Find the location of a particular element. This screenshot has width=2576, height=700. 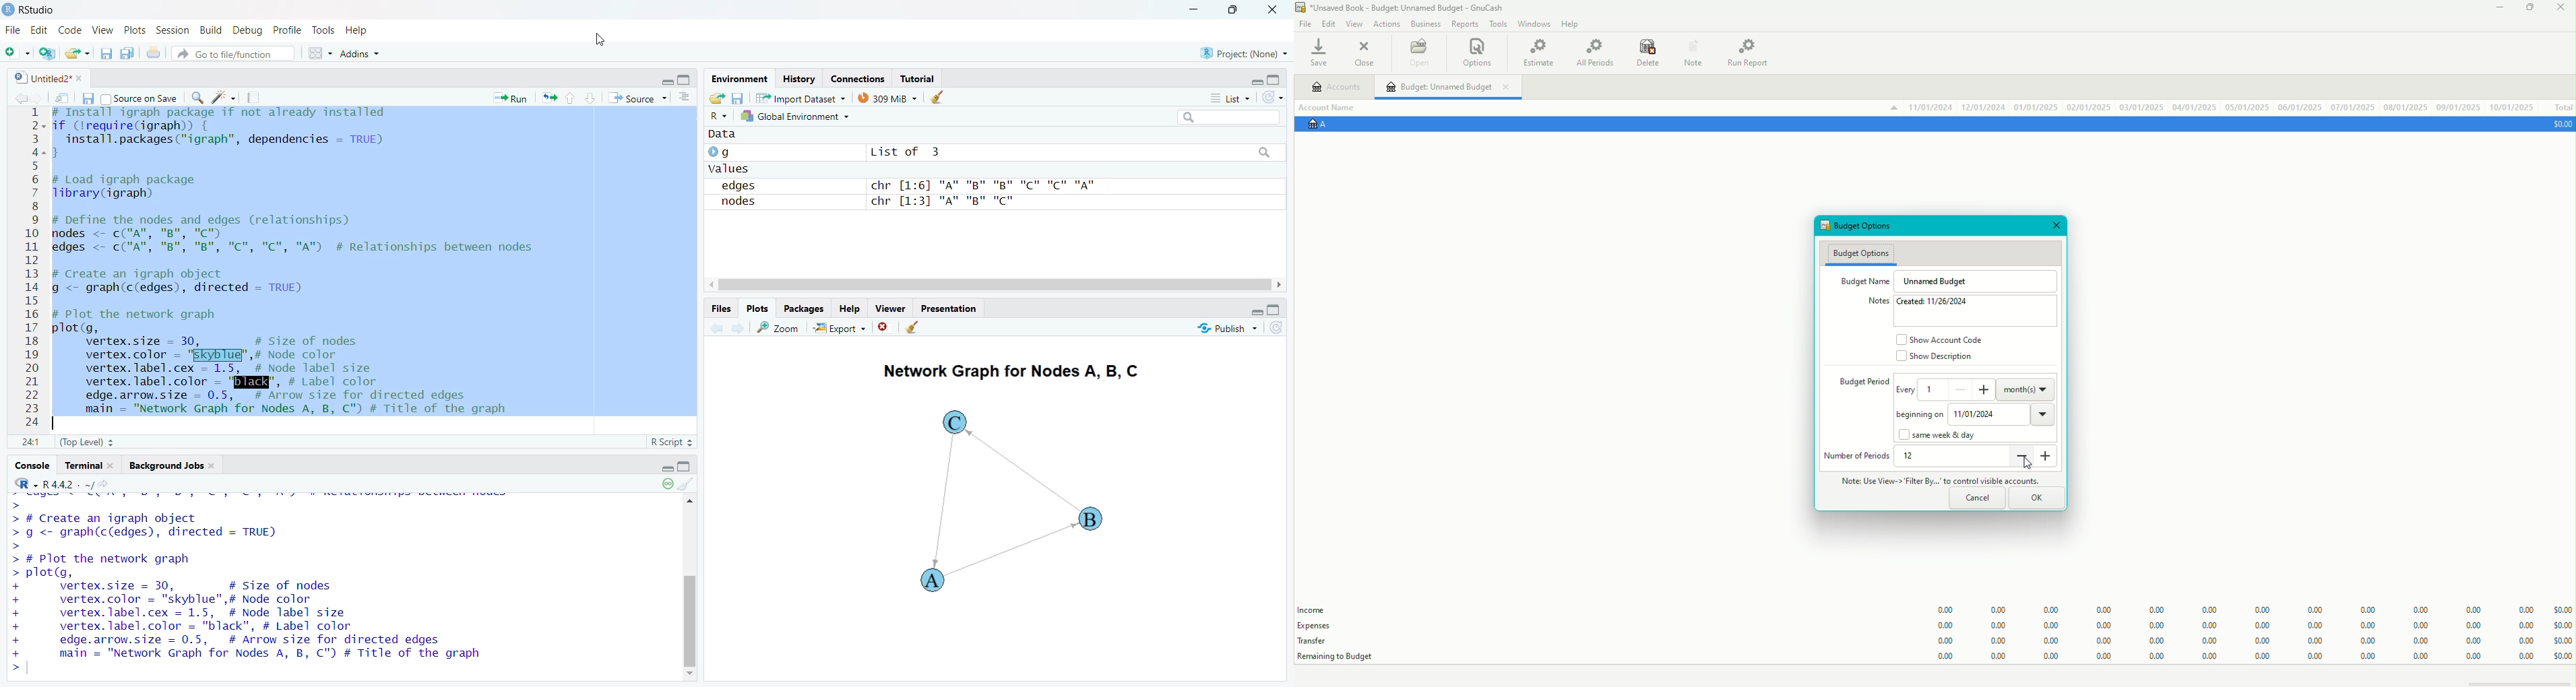

grid is located at coordinates (315, 55).